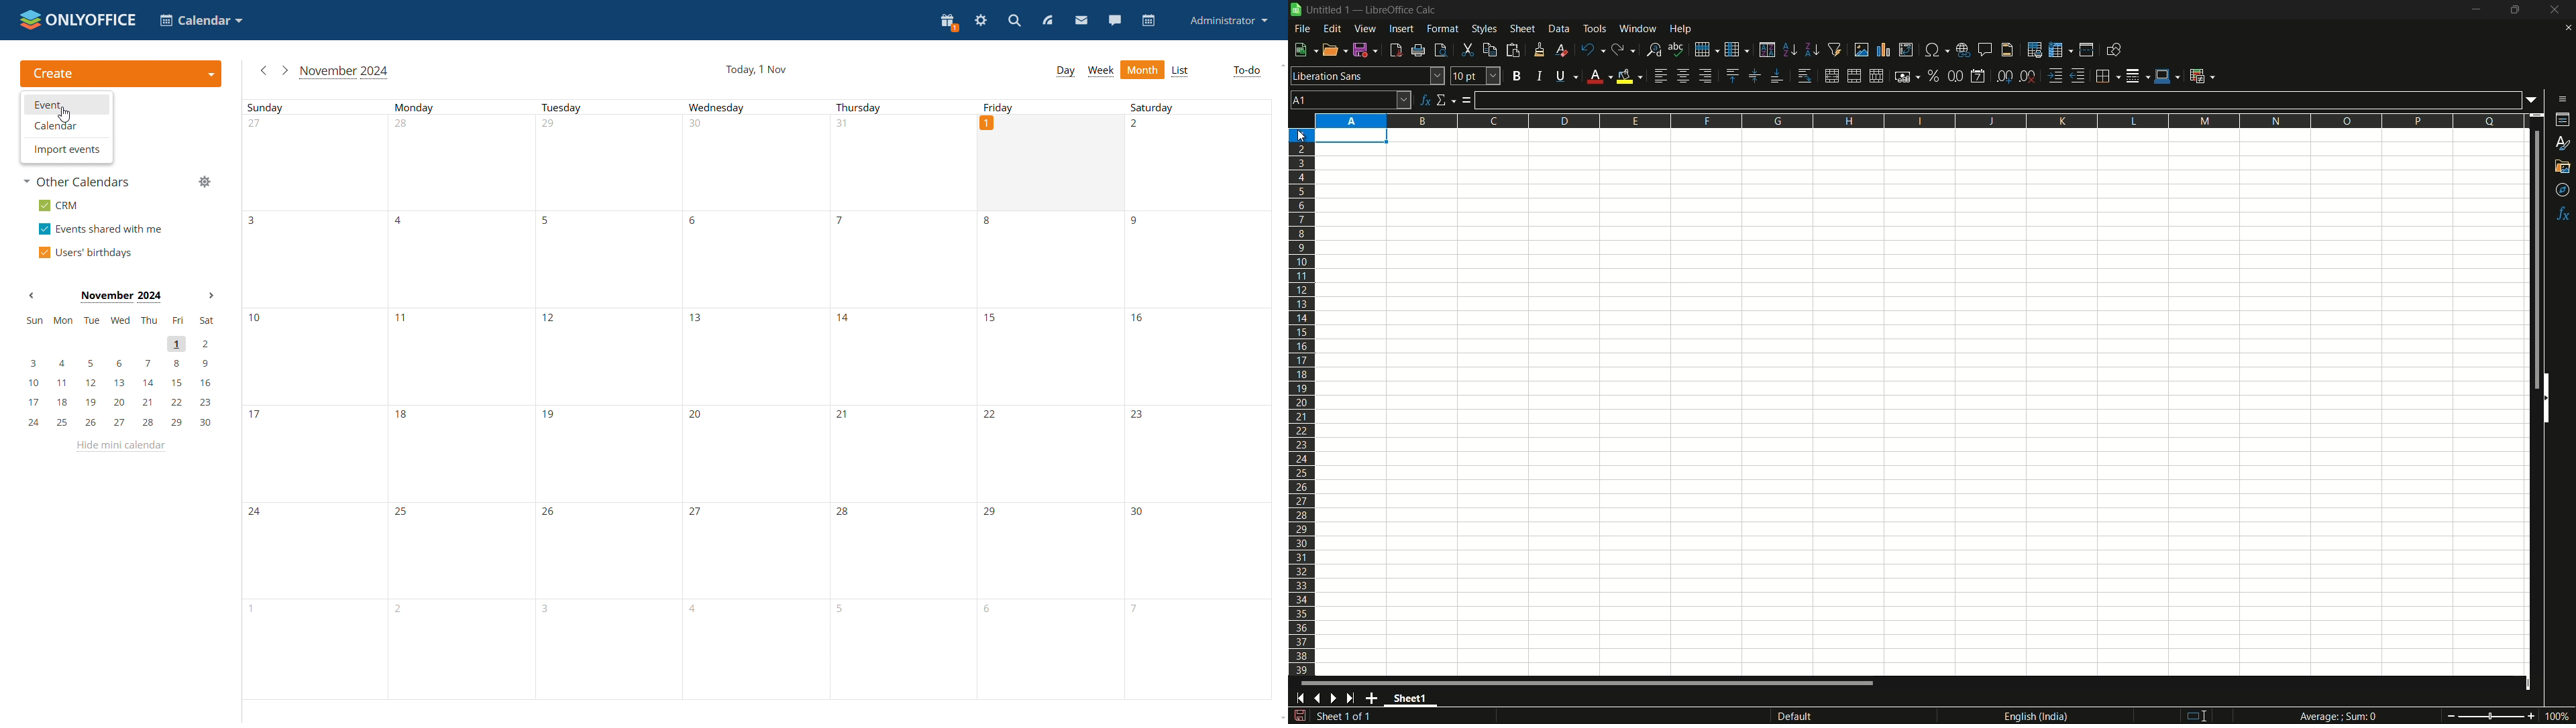 The height and width of the screenshot is (728, 2576). Describe the element at coordinates (1304, 50) in the screenshot. I see `new file` at that location.